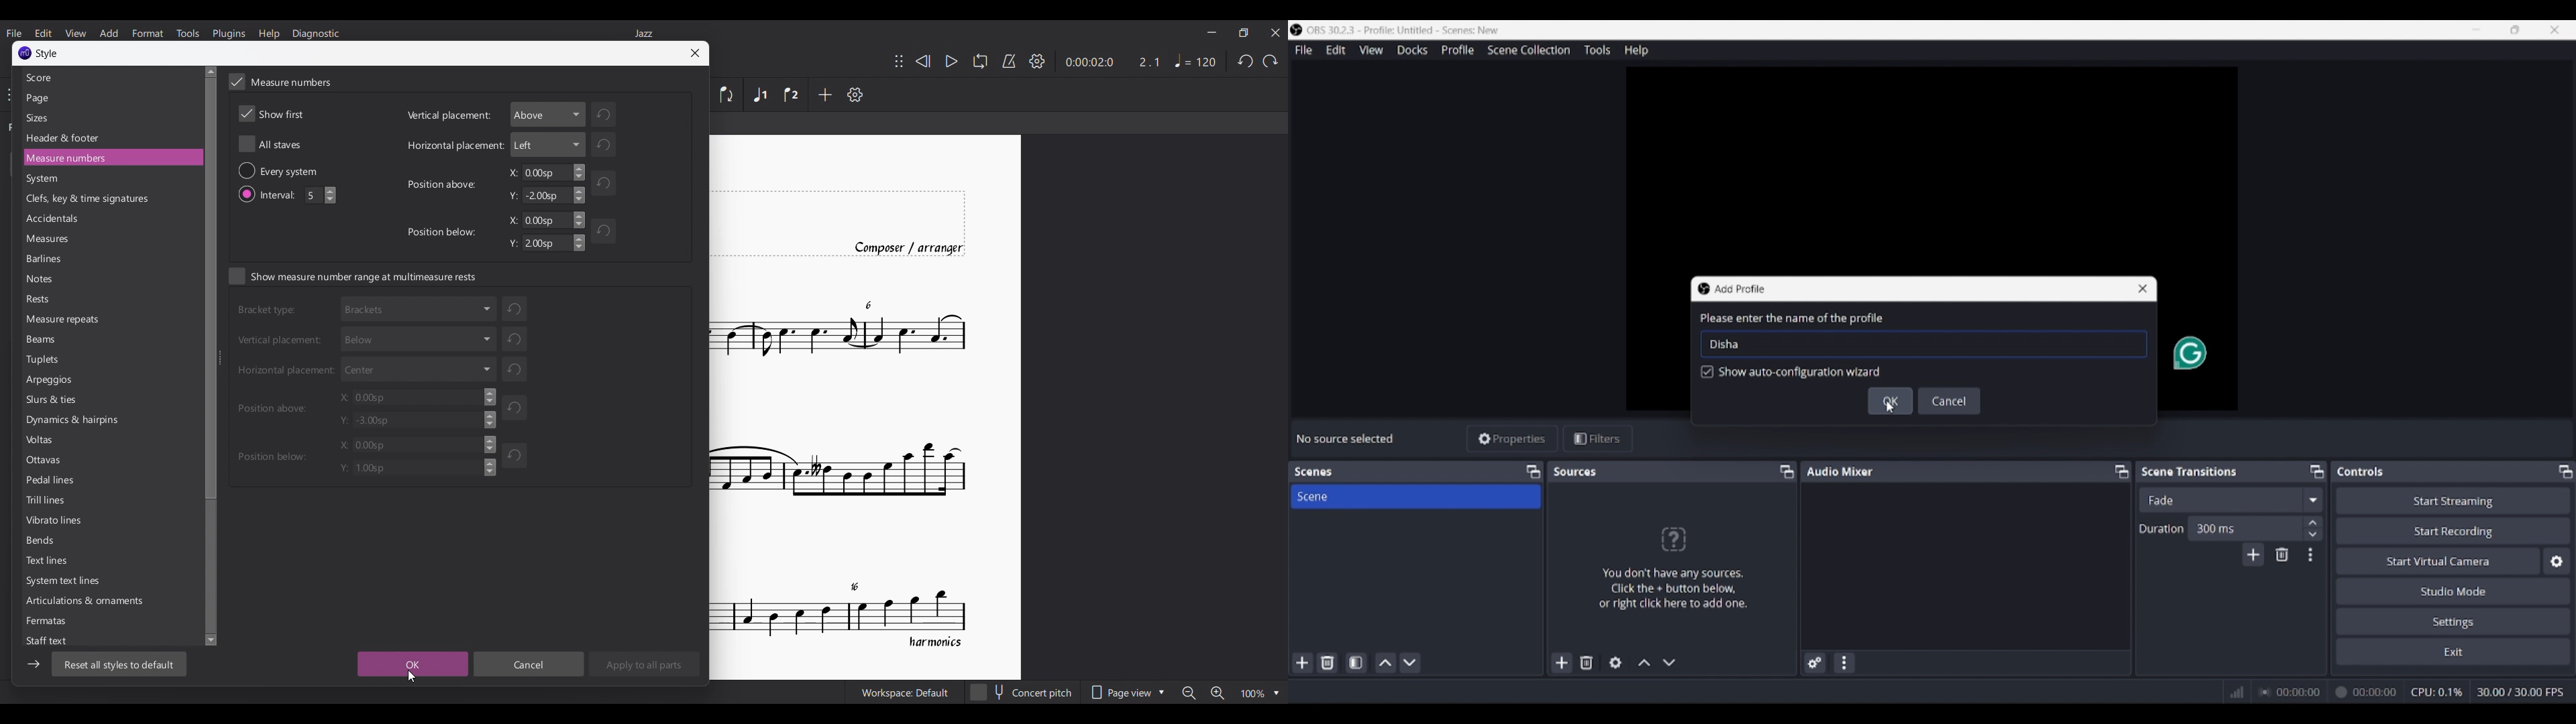 This screenshot has height=728, width=2576. Describe the element at coordinates (34, 664) in the screenshot. I see `Show/Hide sidebar` at that location.